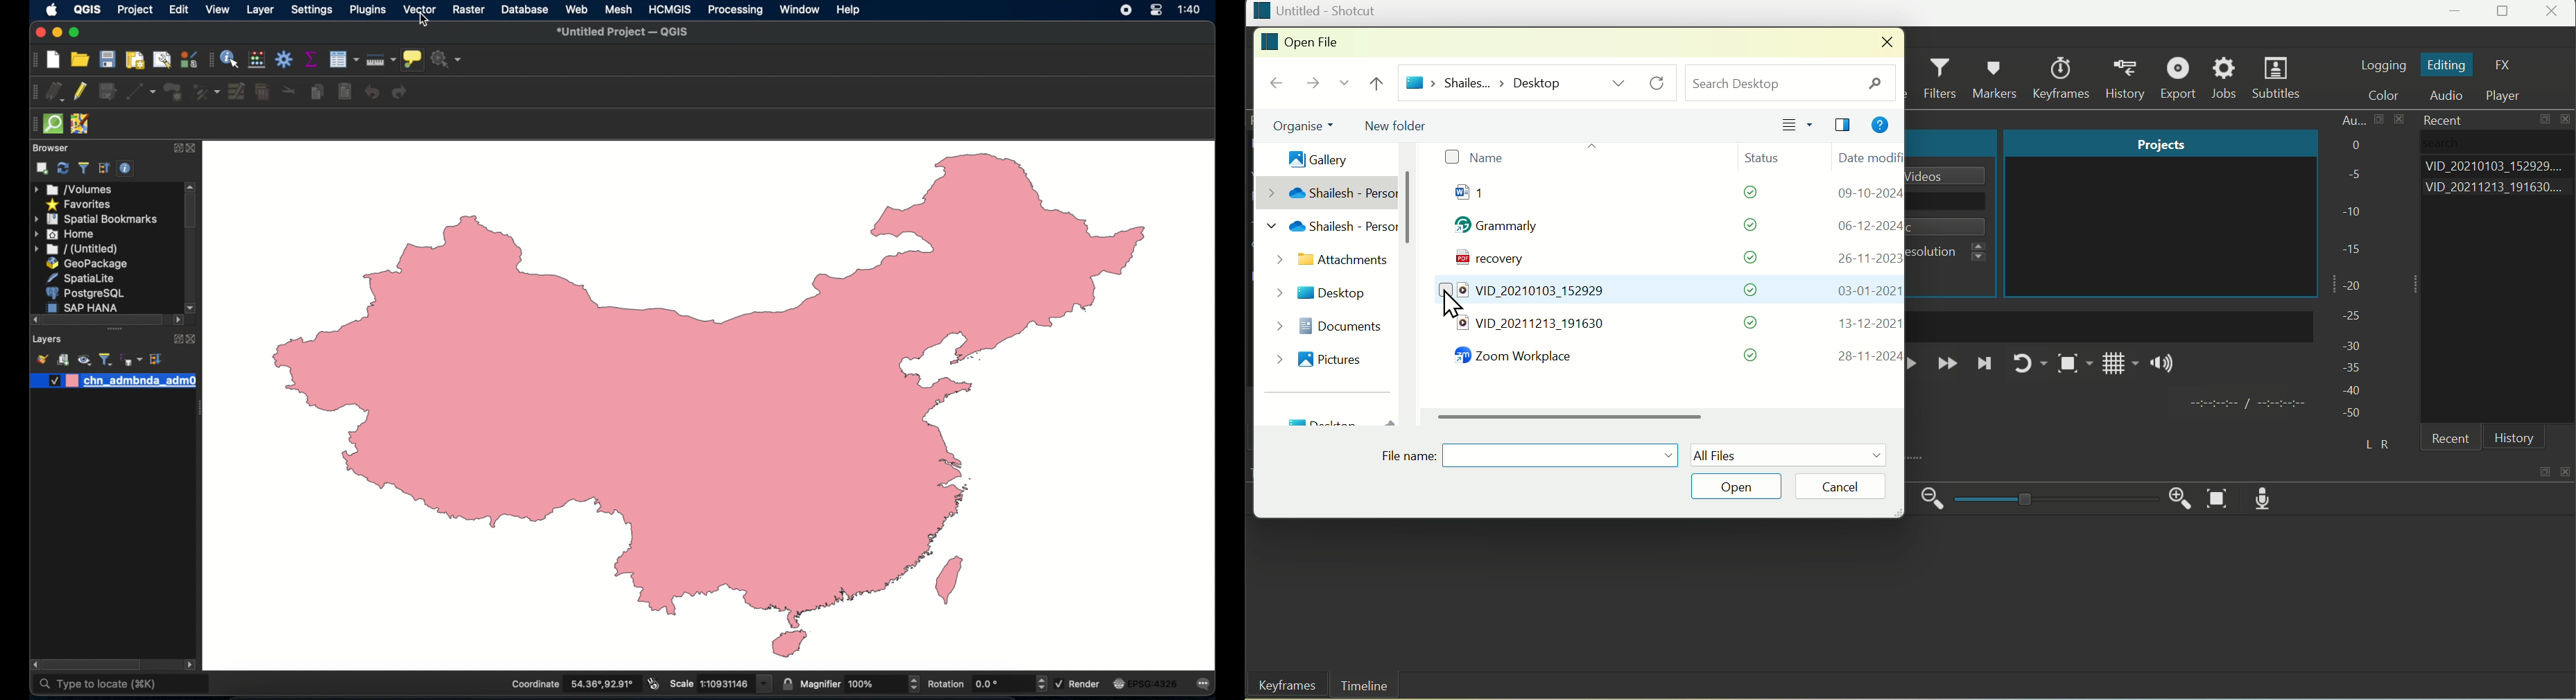 This screenshot has width=2576, height=700. What do you see at coordinates (218, 10) in the screenshot?
I see `view` at bounding box center [218, 10].